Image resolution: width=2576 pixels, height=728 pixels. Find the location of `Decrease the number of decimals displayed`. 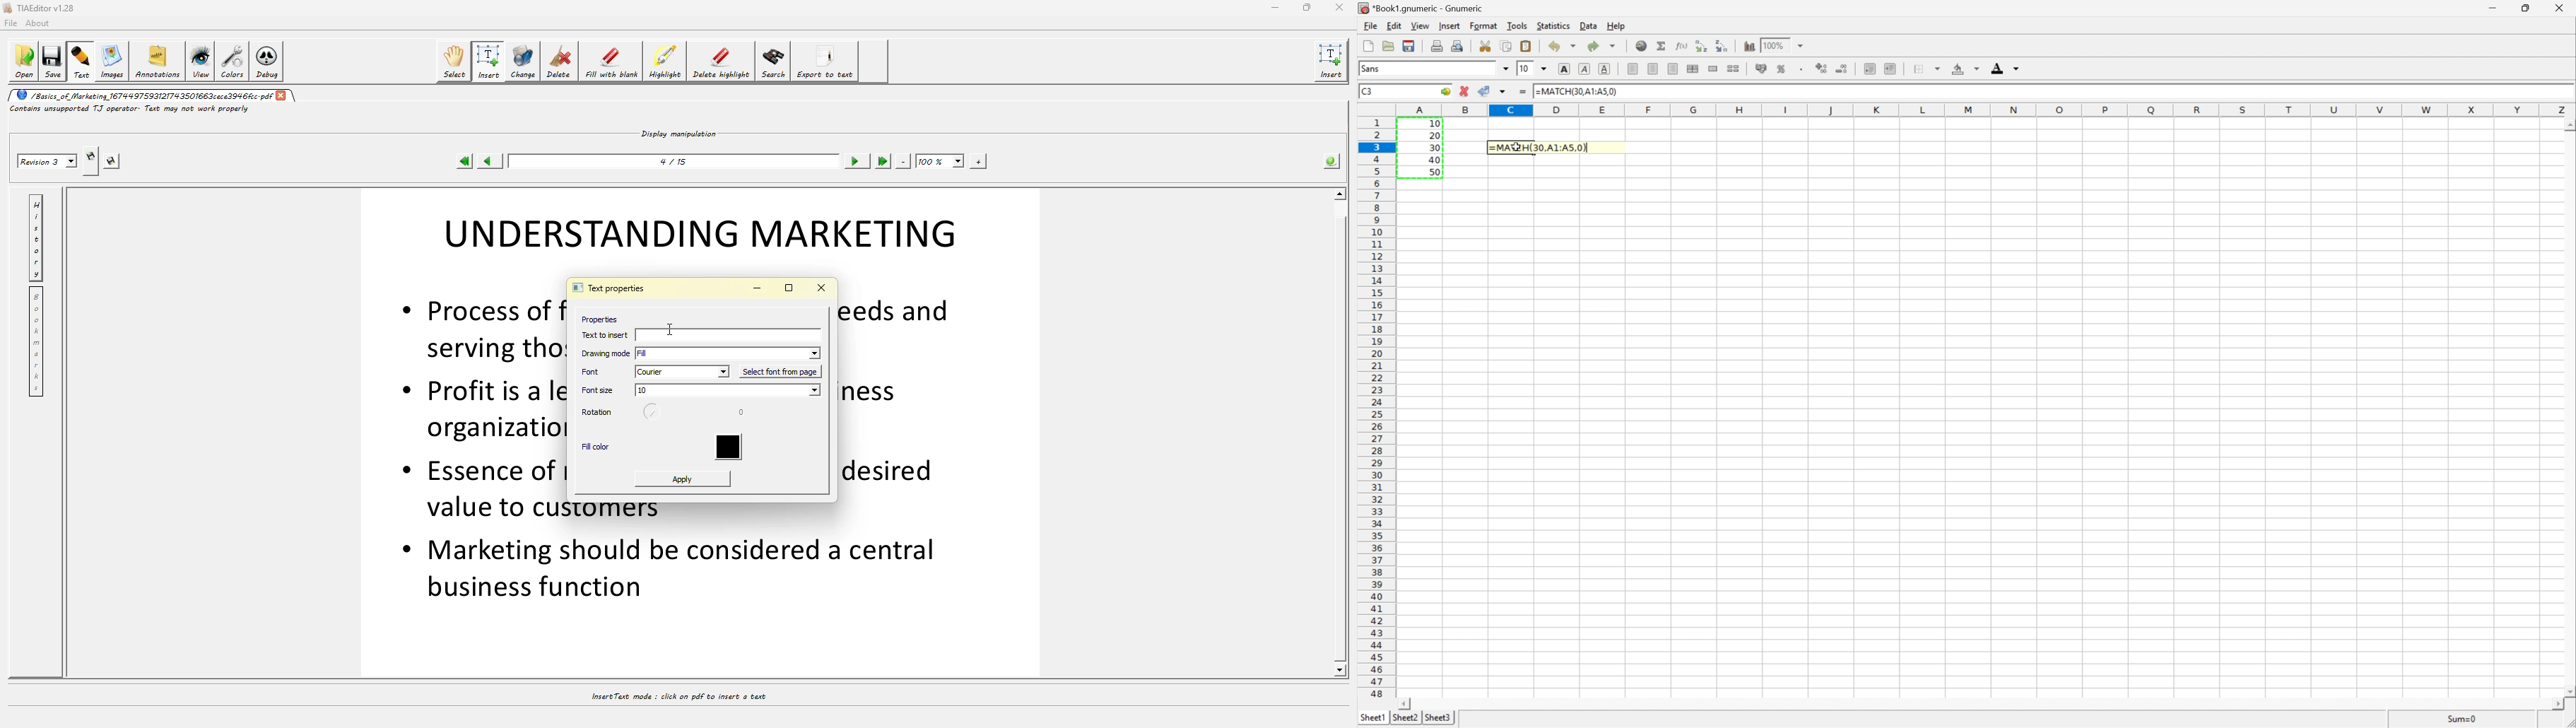

Decrease the number of decimals displayed is located at coordinates (1841, 66).